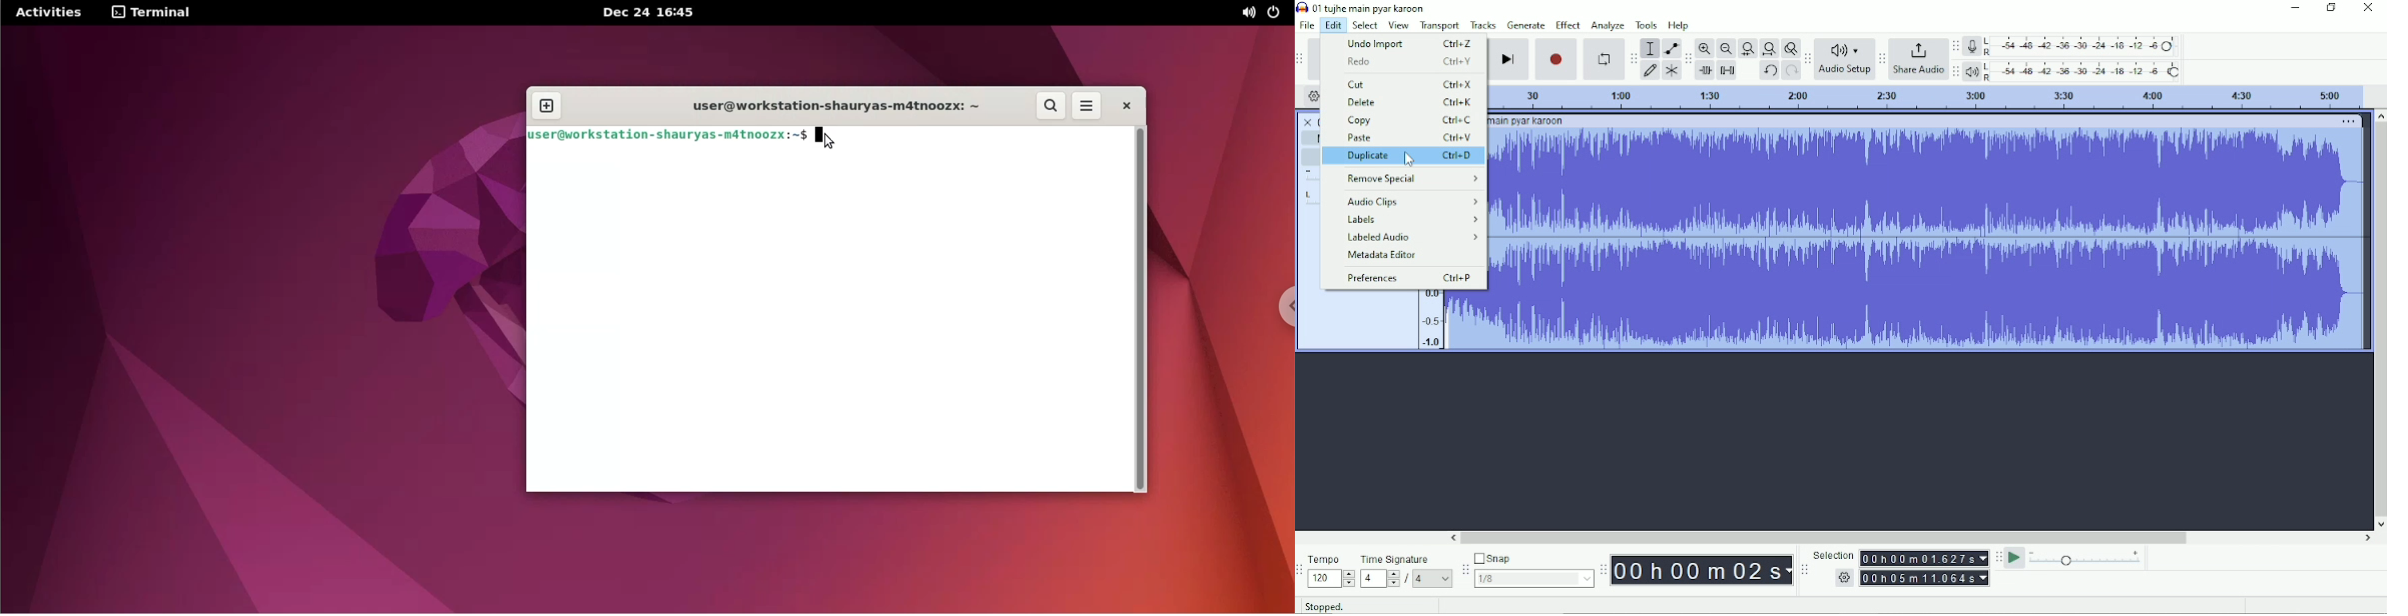  I want to click on Duplicate, so click(1410, 156).